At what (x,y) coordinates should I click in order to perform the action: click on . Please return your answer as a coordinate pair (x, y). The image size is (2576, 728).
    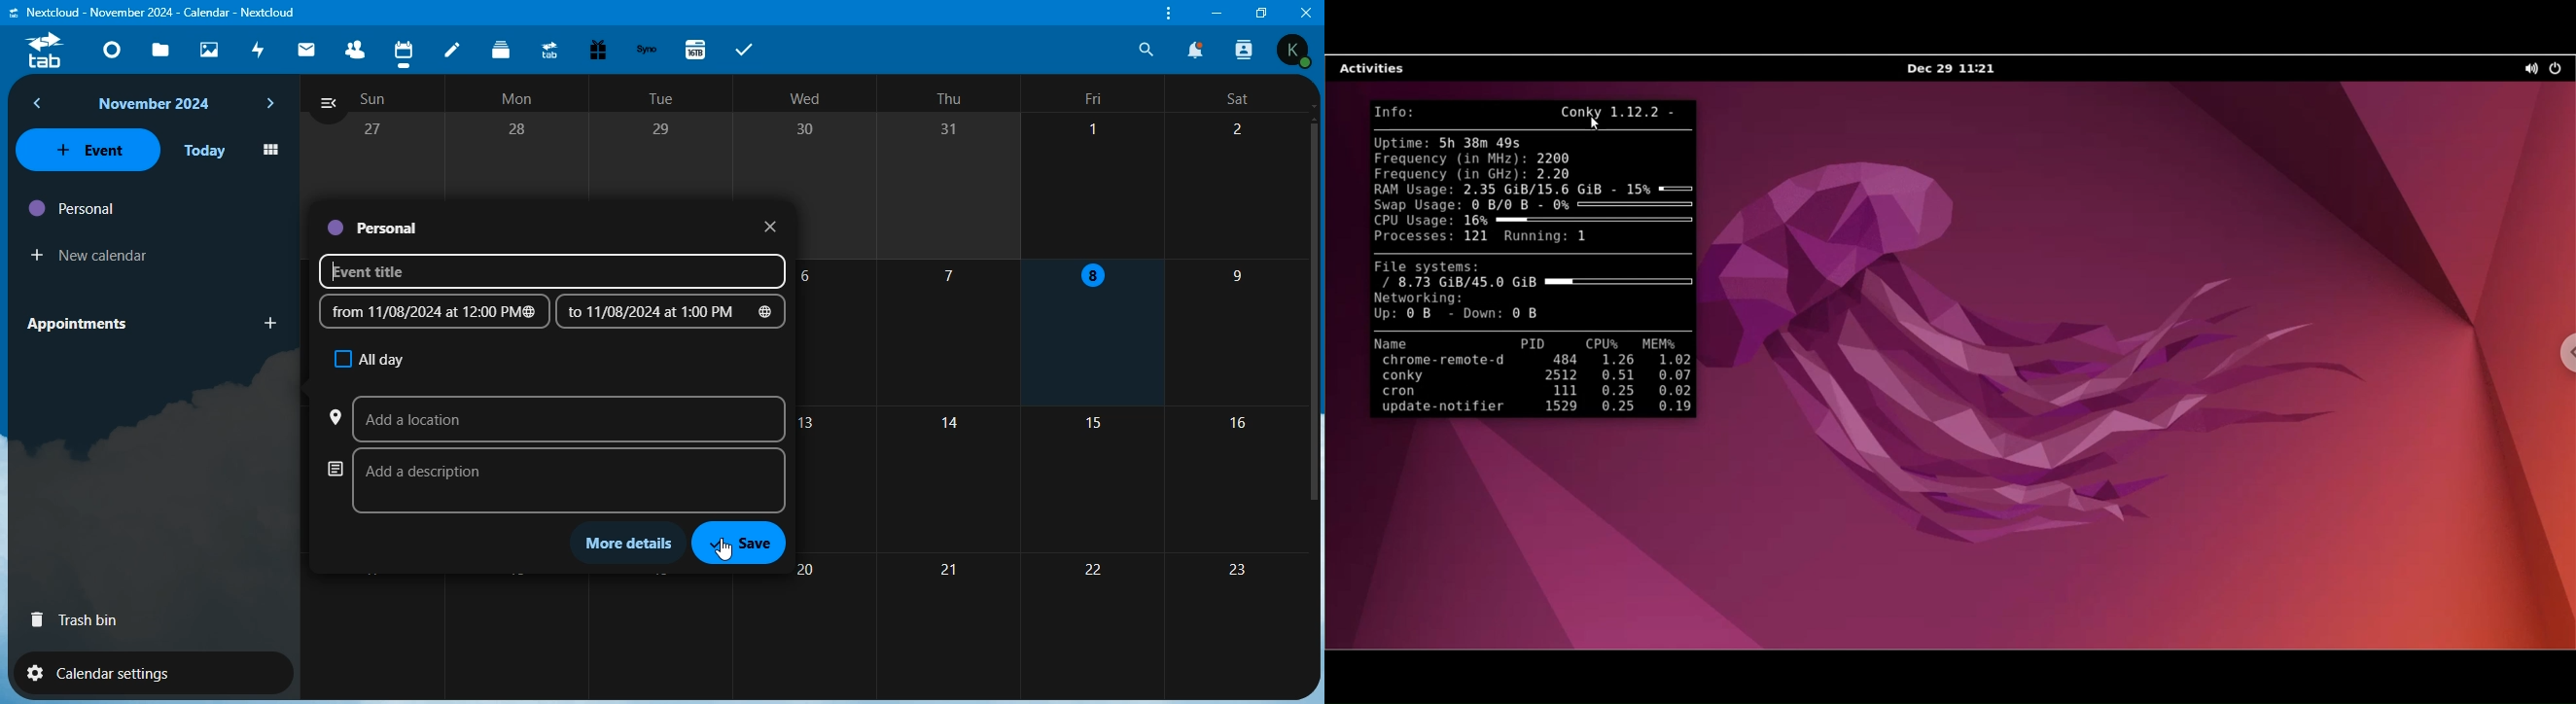
    Looking at the image, I should click on (1297, 51).